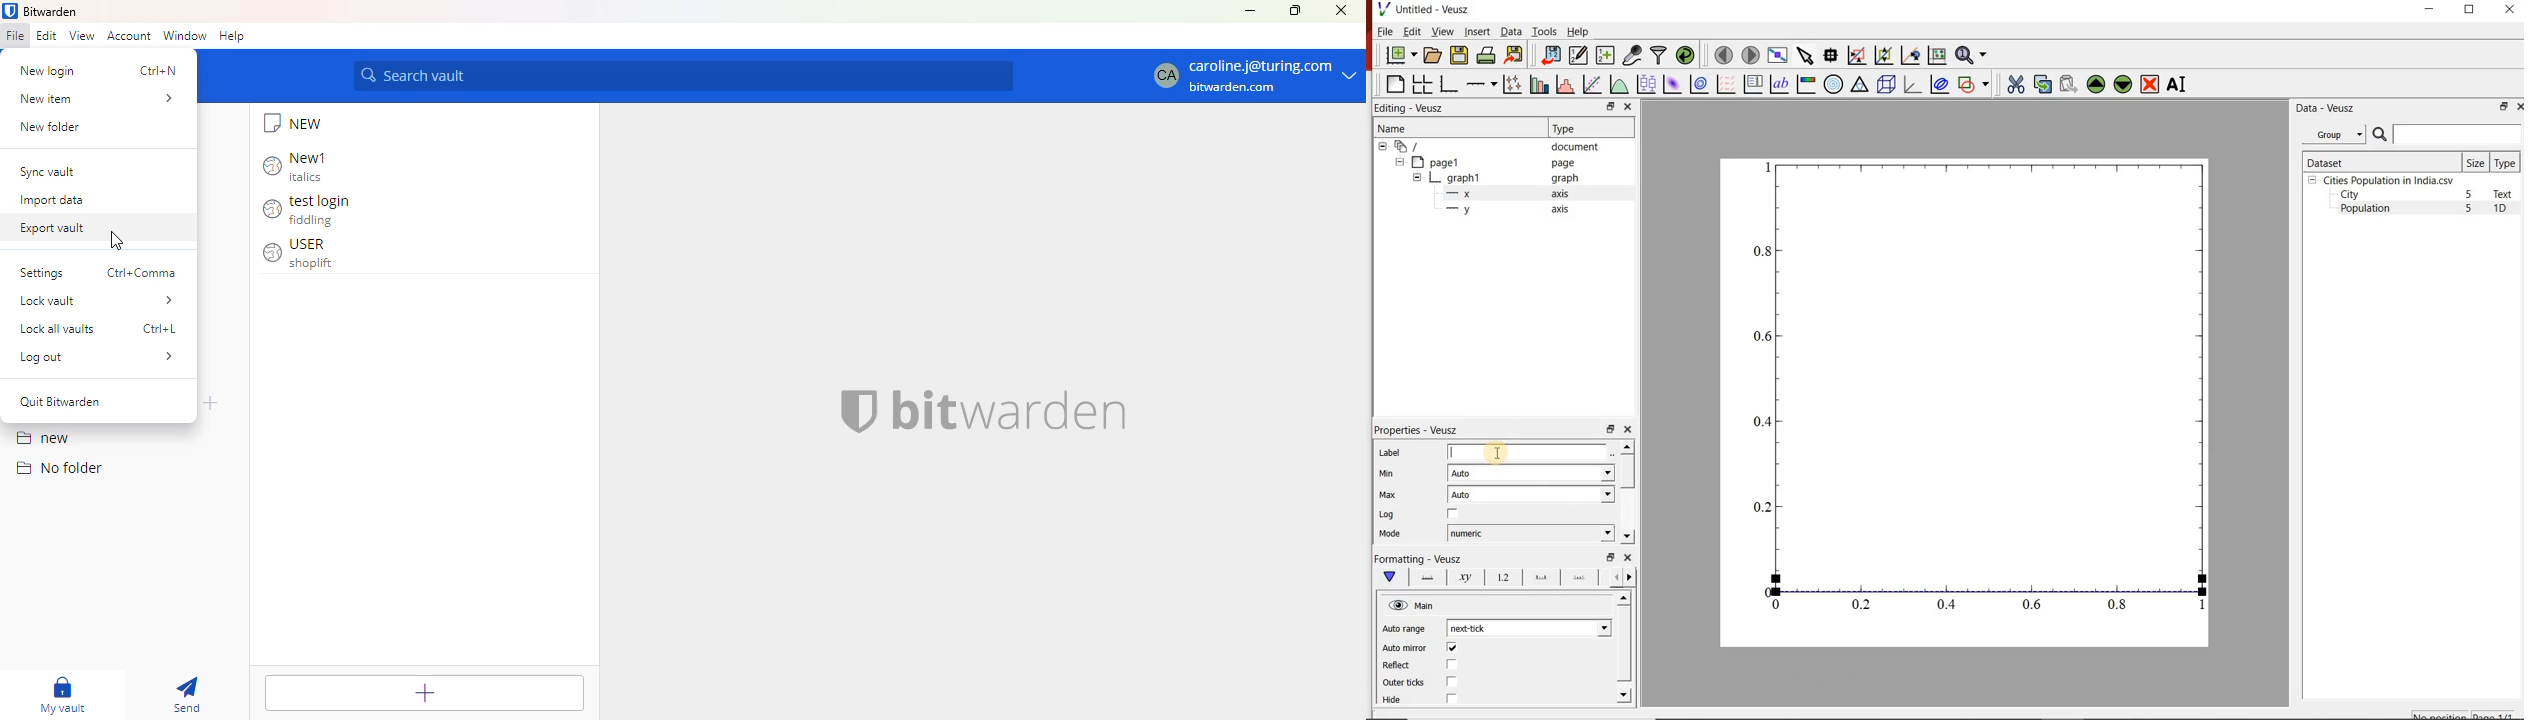  I want to click on Group datasets with property given, so click(2334, 134).